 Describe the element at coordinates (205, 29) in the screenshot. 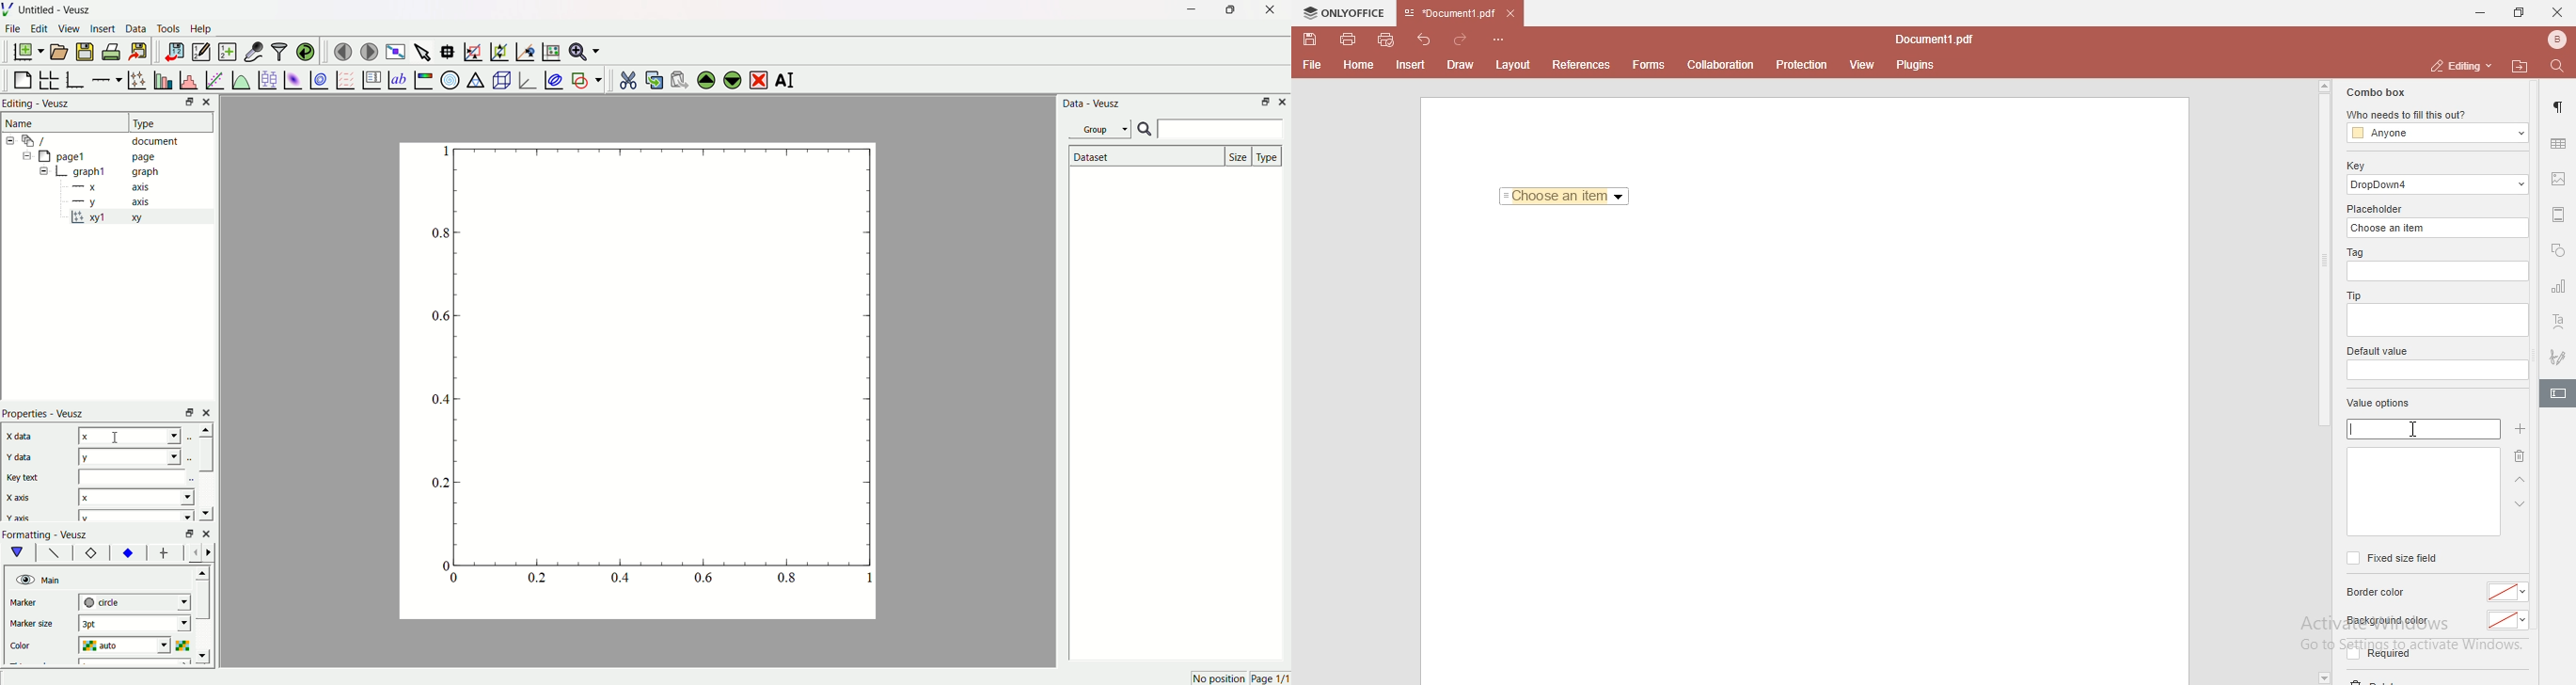

I see `Help` at that location.